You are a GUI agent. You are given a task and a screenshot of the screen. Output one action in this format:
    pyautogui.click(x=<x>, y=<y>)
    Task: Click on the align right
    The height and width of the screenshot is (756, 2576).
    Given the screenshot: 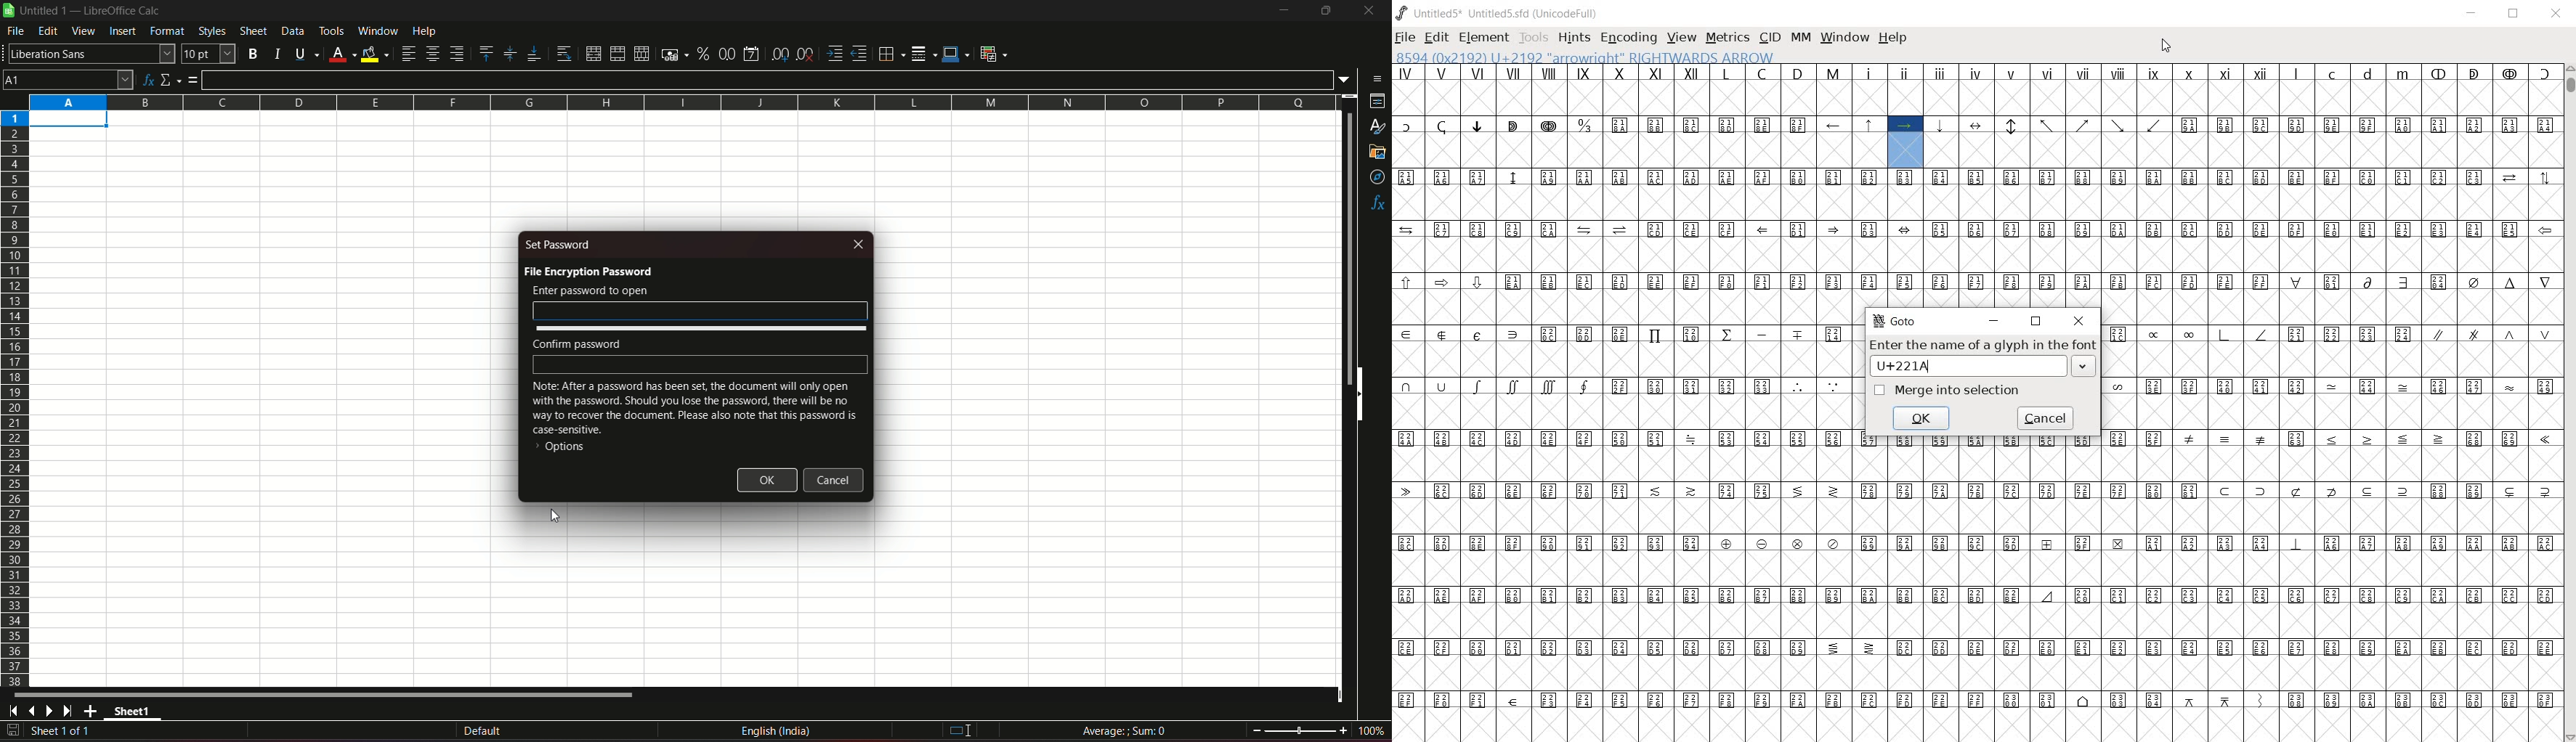 What is the action you would take?
    pyautogui.click(x=457, y=54)
    